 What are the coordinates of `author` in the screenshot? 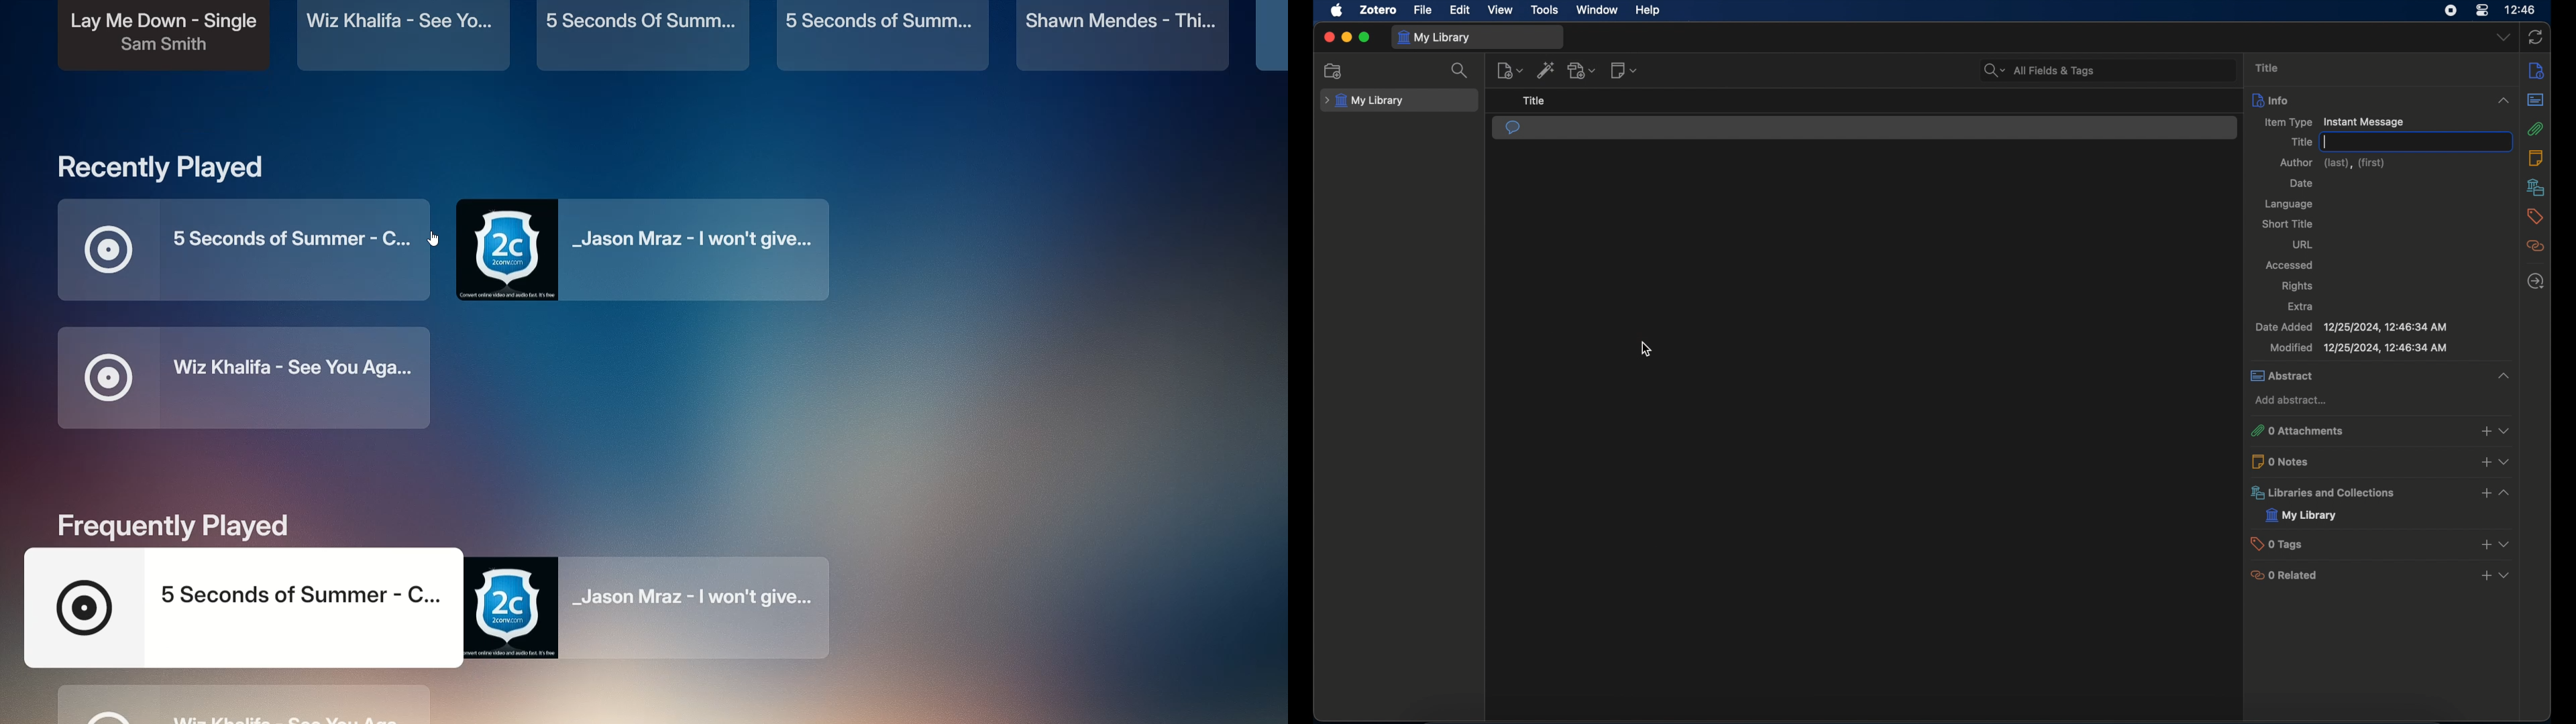 It's located at (2332, 162).